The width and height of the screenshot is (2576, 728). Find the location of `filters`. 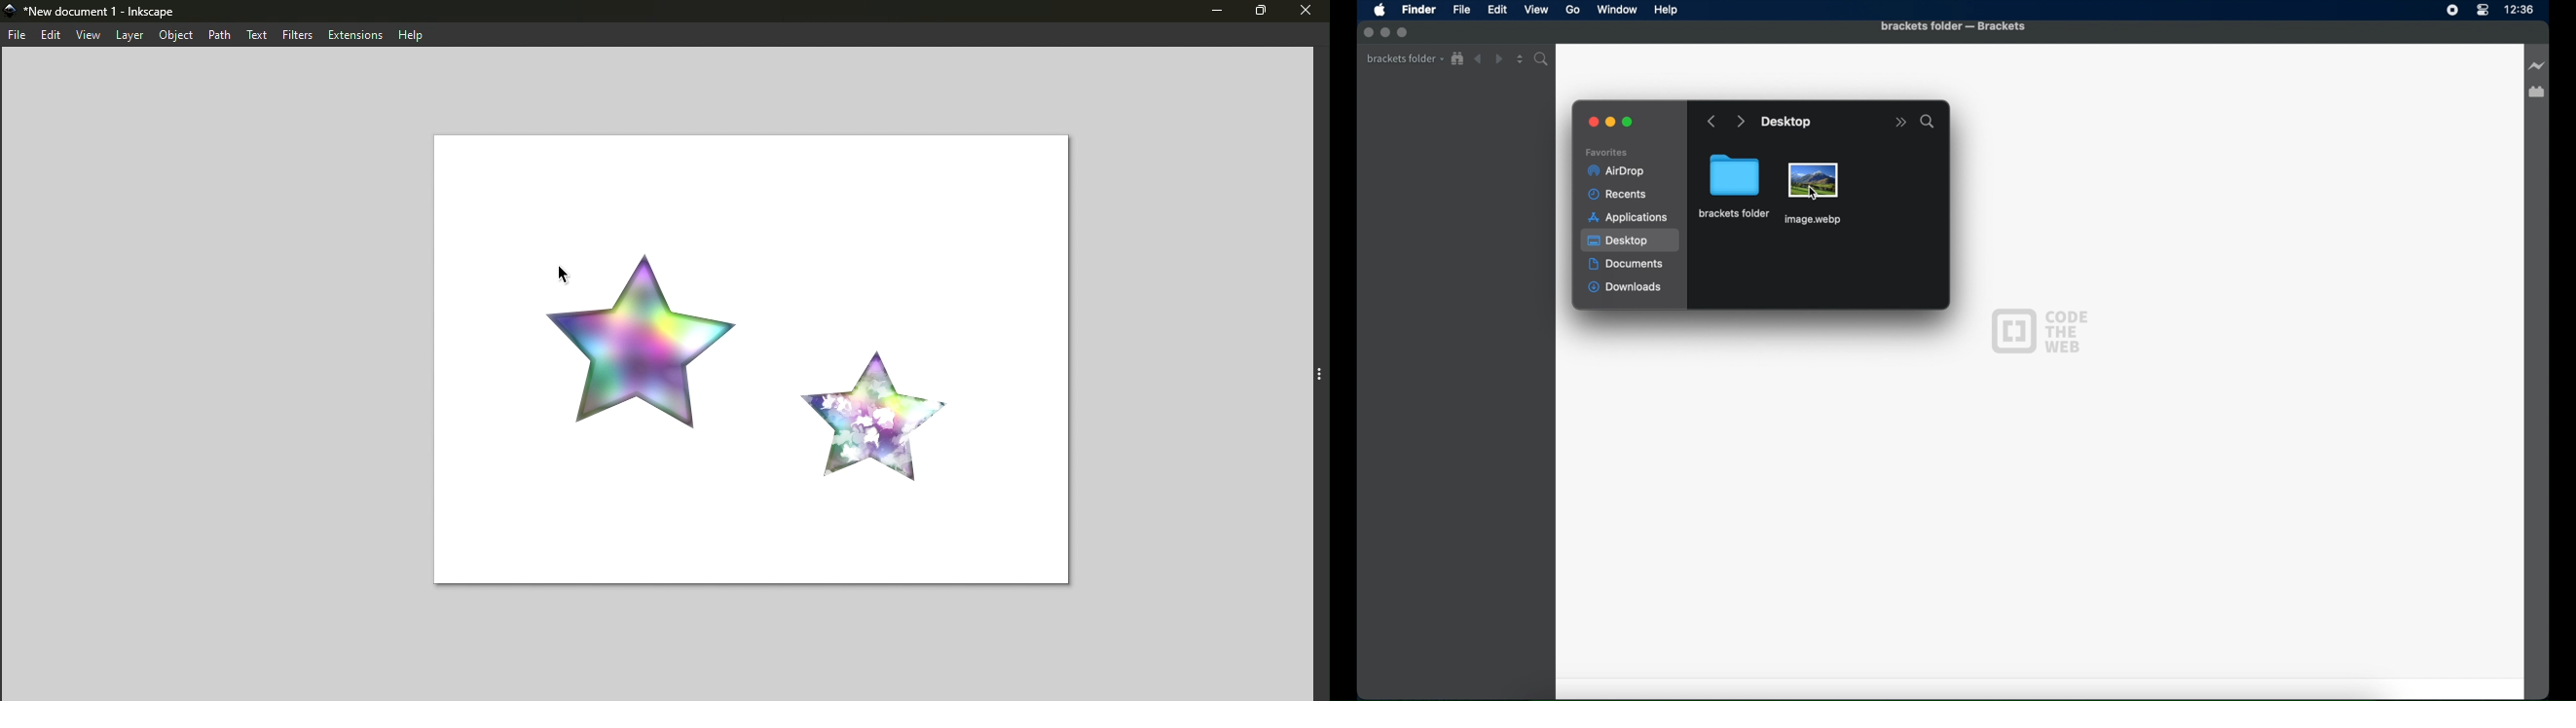

filters is located at coordinates (298, 34).